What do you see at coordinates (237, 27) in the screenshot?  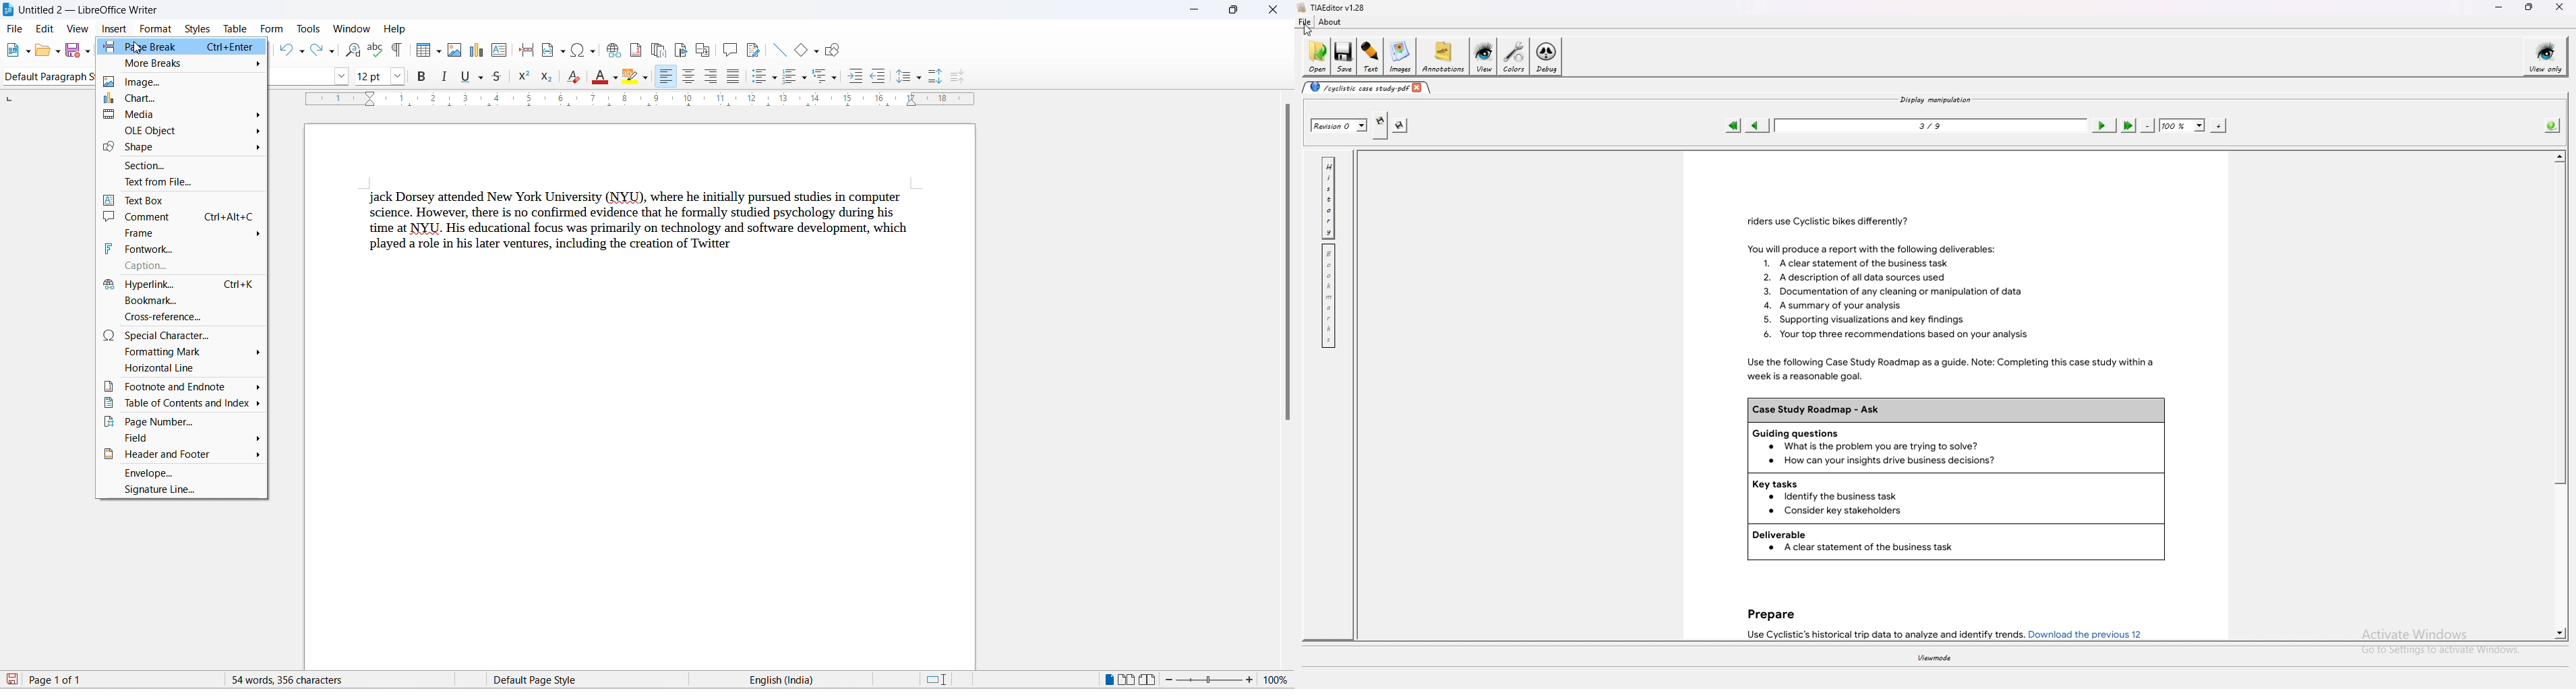 I see `table` at bounding box center [237, 27].